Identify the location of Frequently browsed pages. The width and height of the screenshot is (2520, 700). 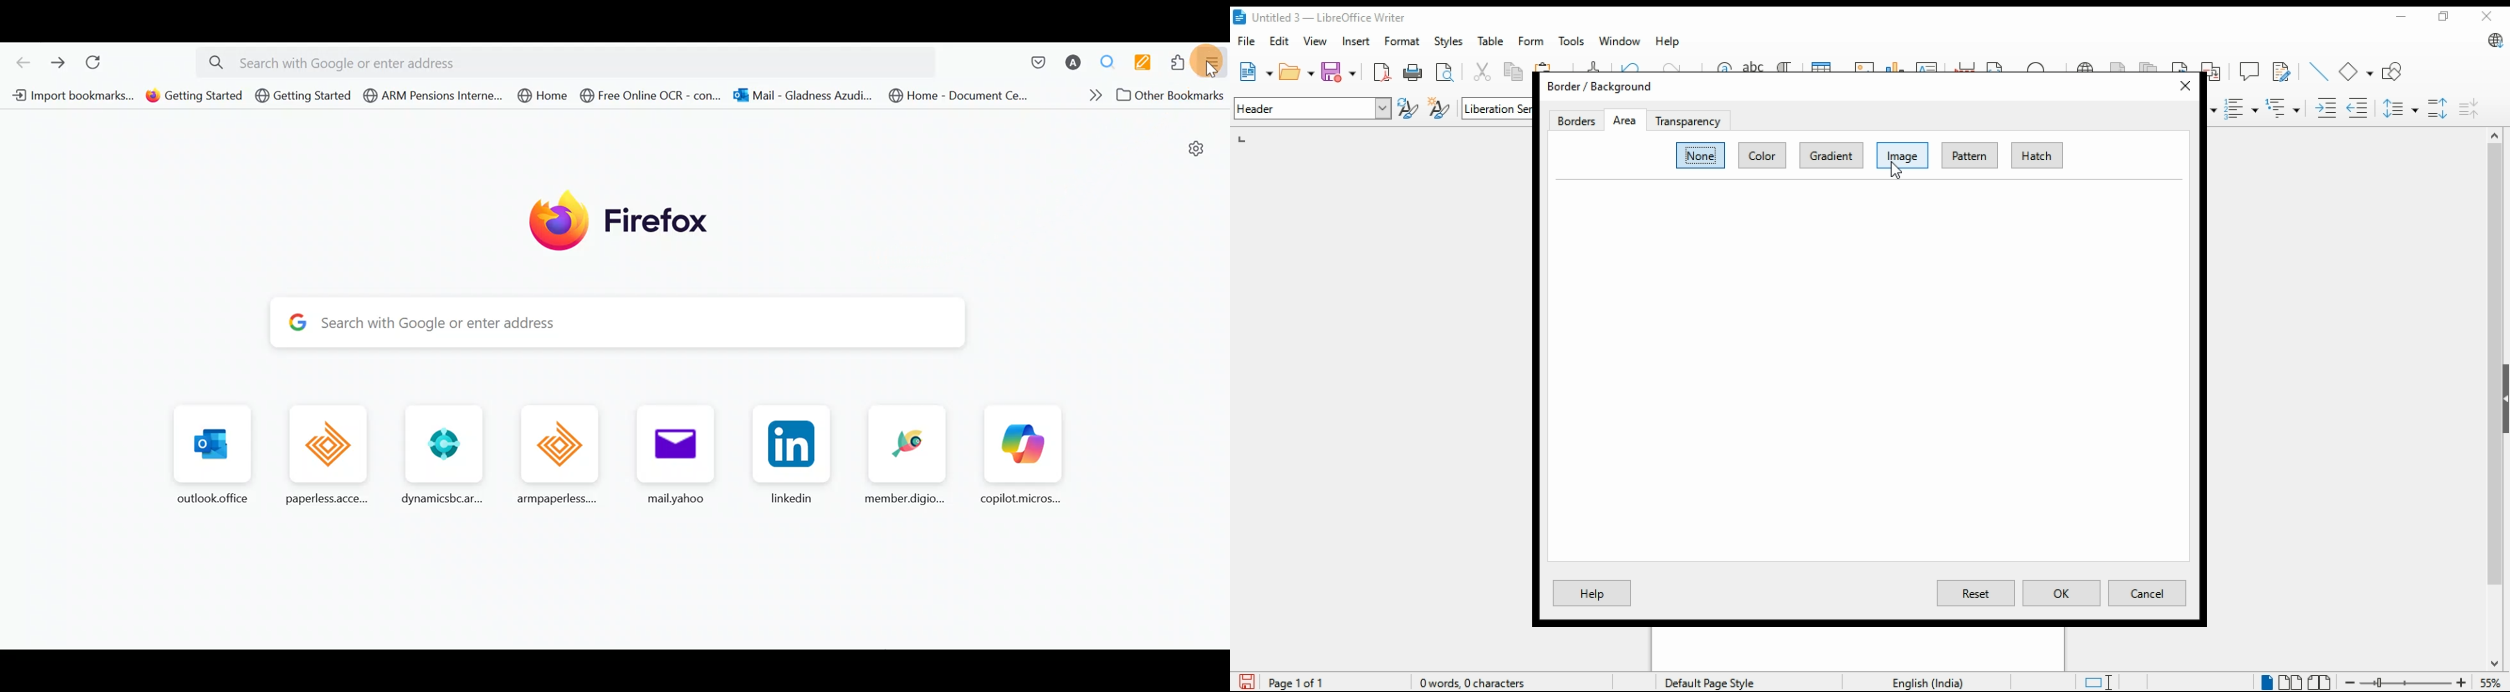
(608, 456).